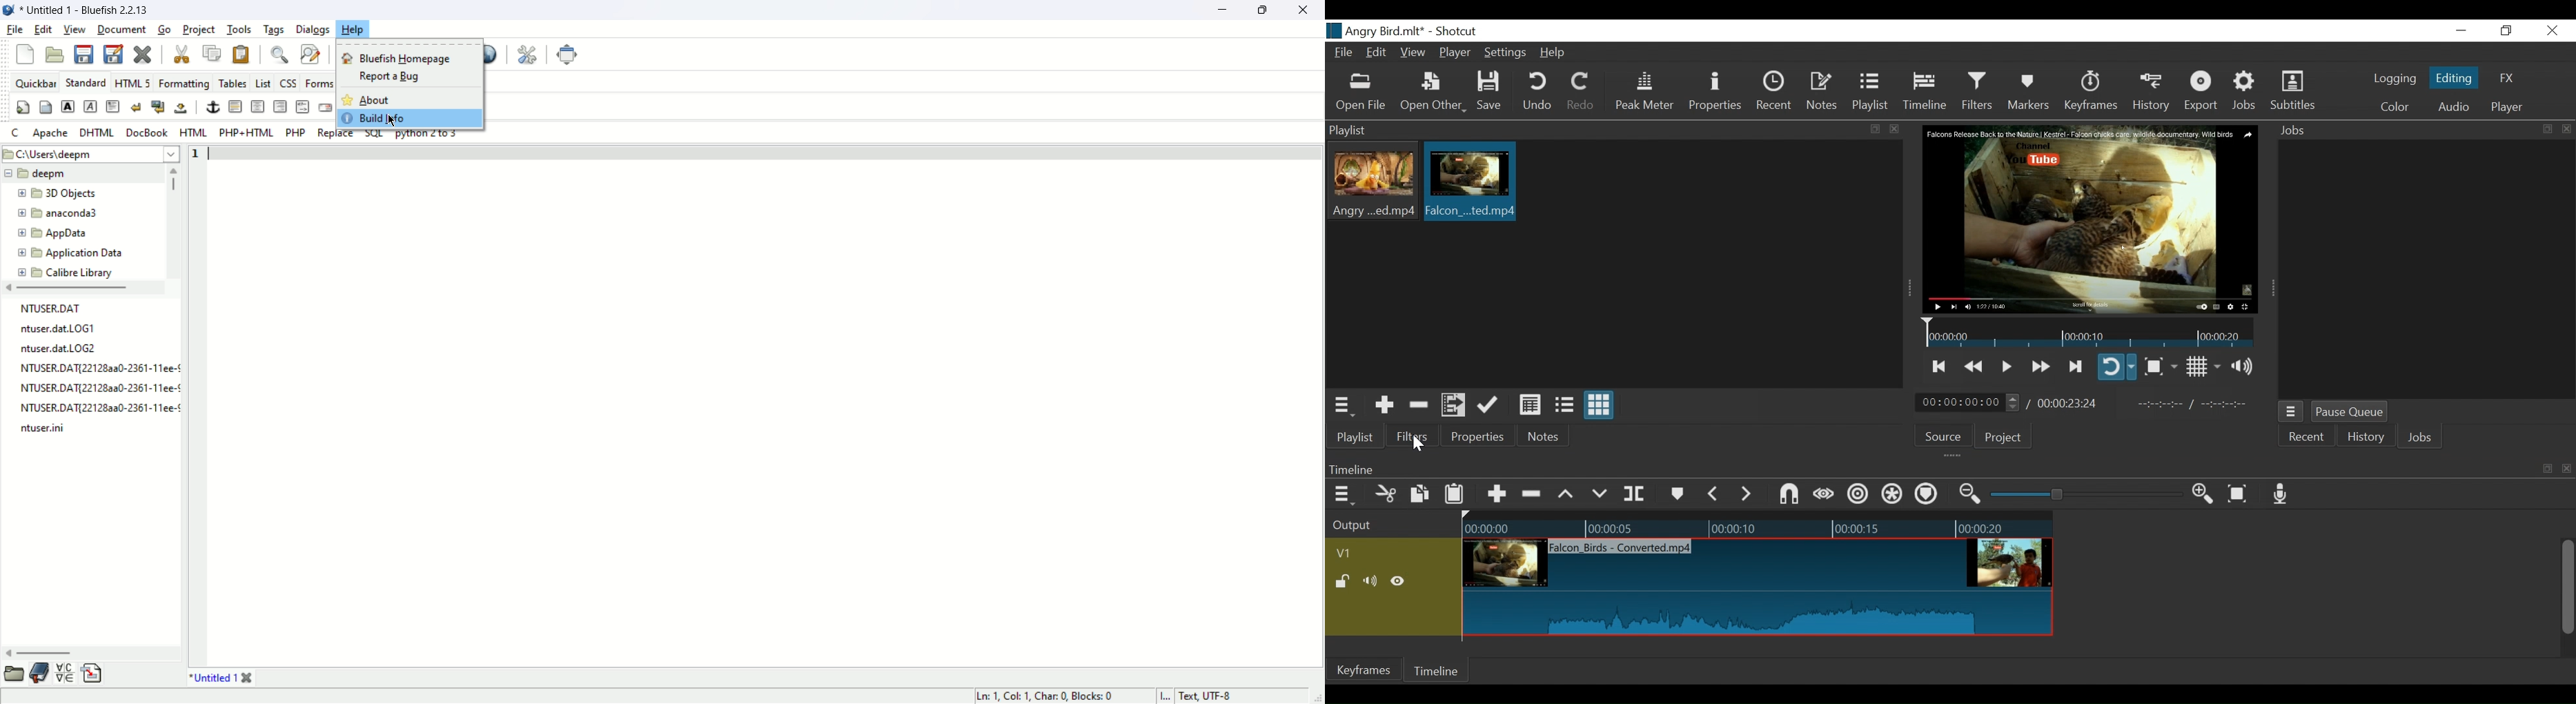 The height and width of the screenshot is (728, 2576). I want to click on edit, so click(42, 30).